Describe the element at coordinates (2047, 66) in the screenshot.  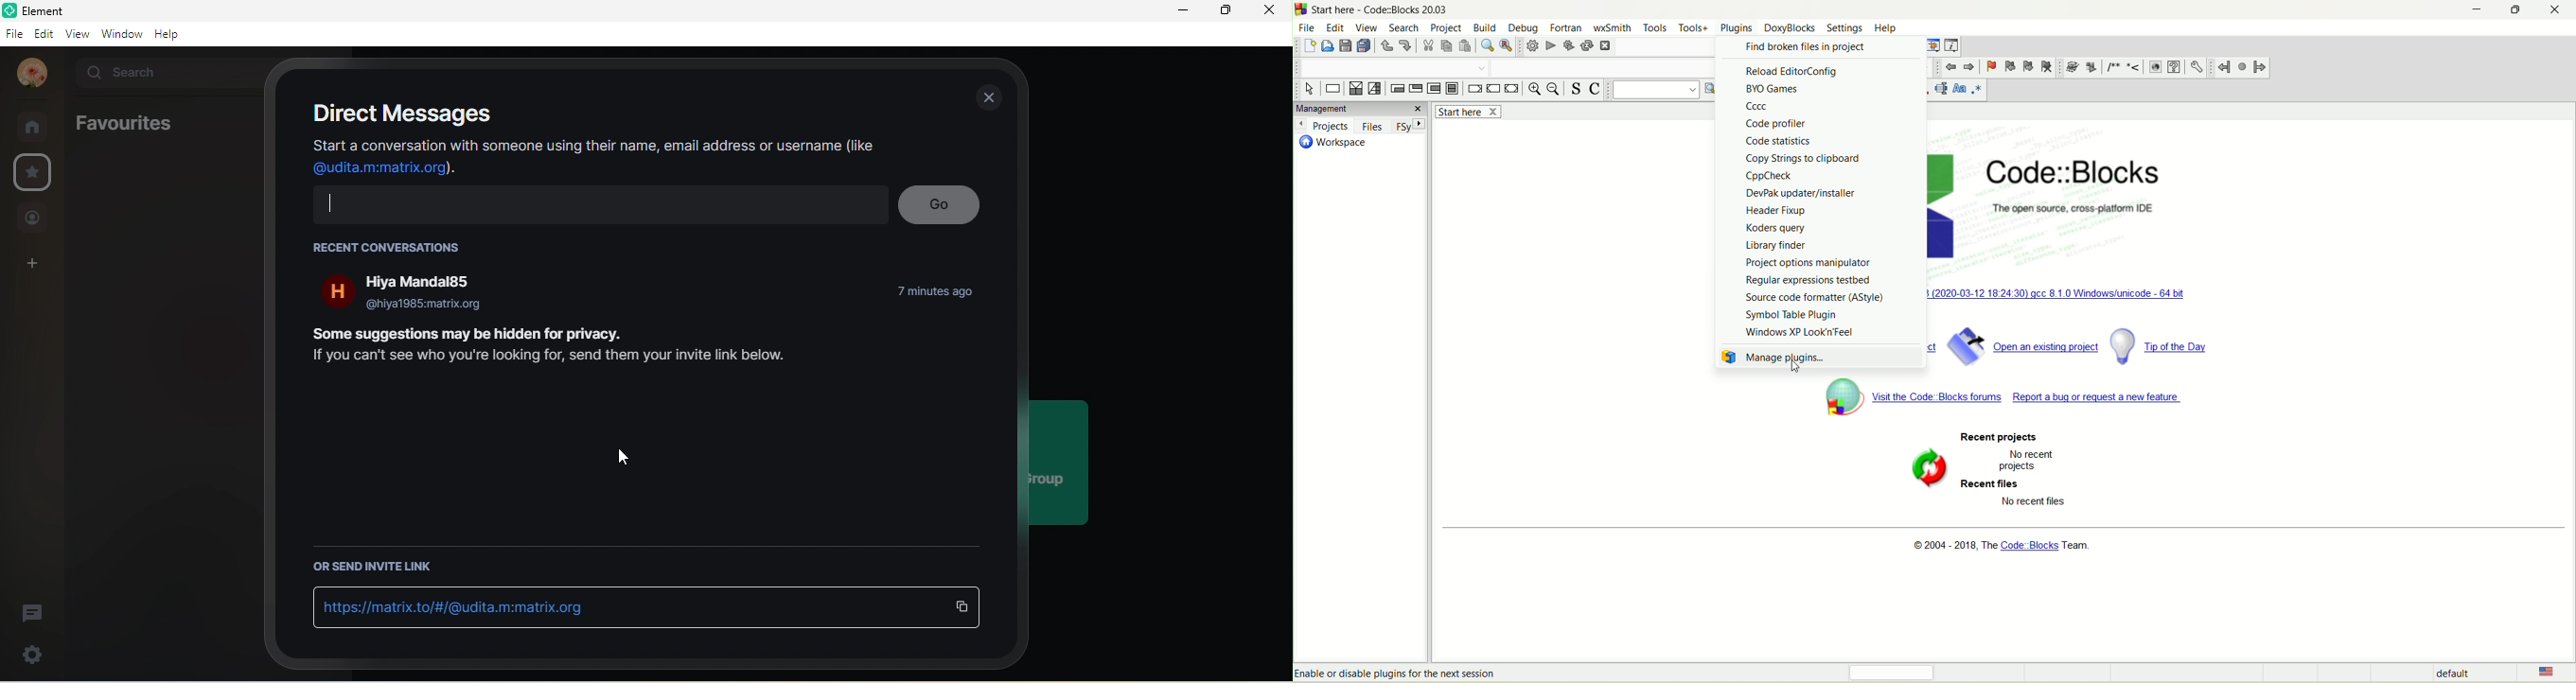
I see `clear bookmark` at that location.